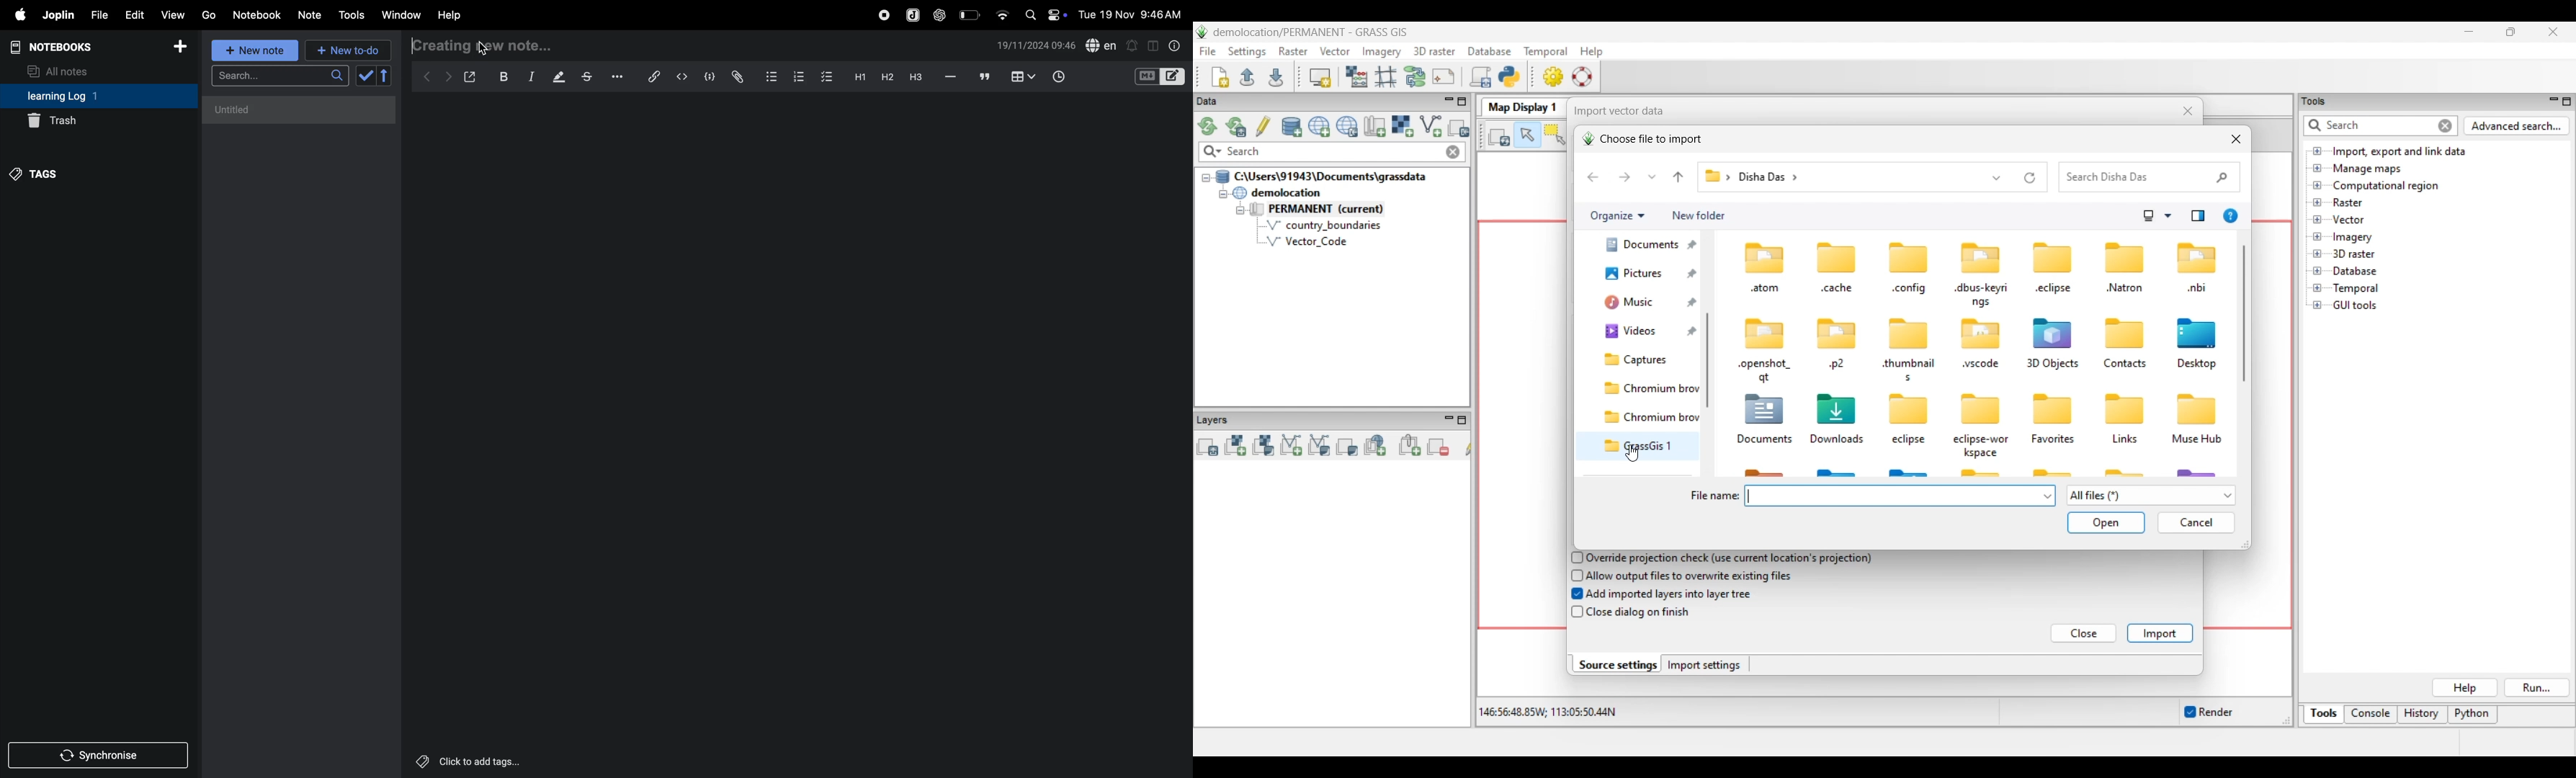  I want to click on joplin, so click(57, 15).